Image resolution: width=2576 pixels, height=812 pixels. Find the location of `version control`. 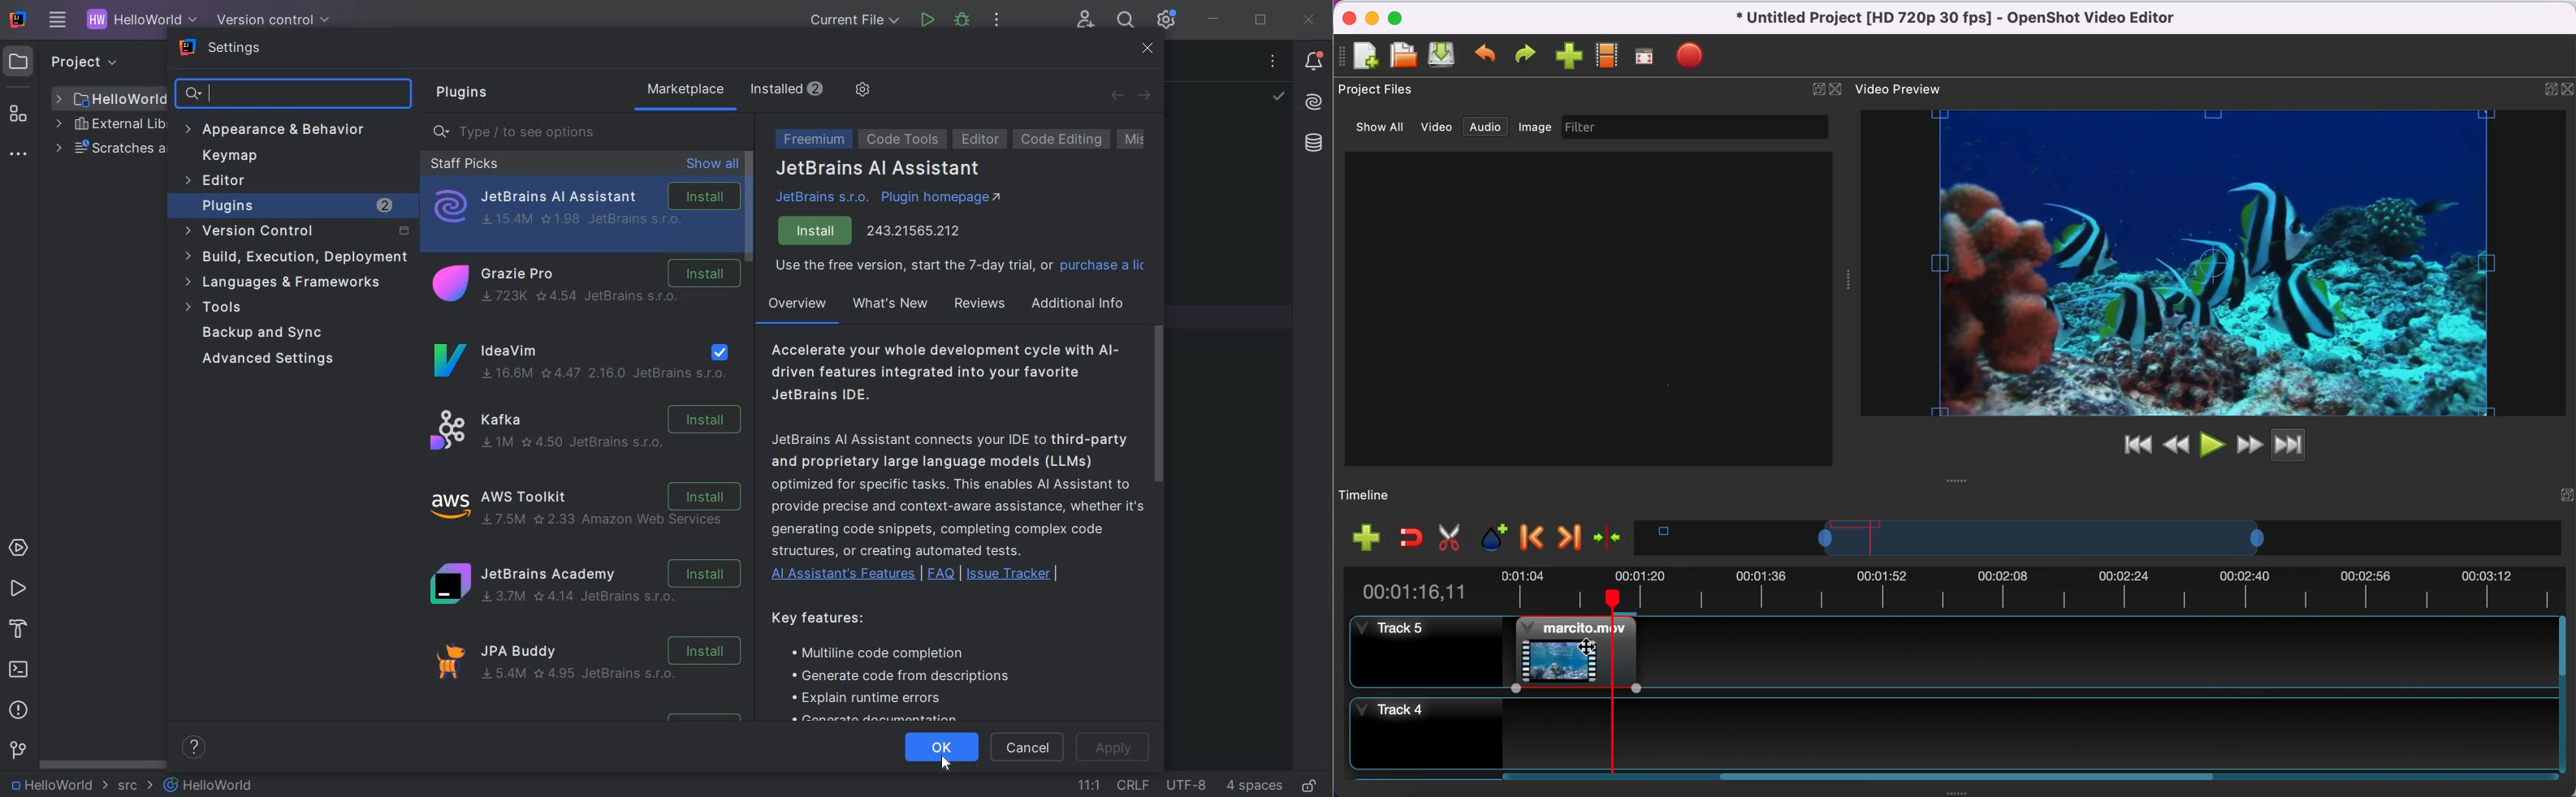

version control is located at coordinates (294, 231).